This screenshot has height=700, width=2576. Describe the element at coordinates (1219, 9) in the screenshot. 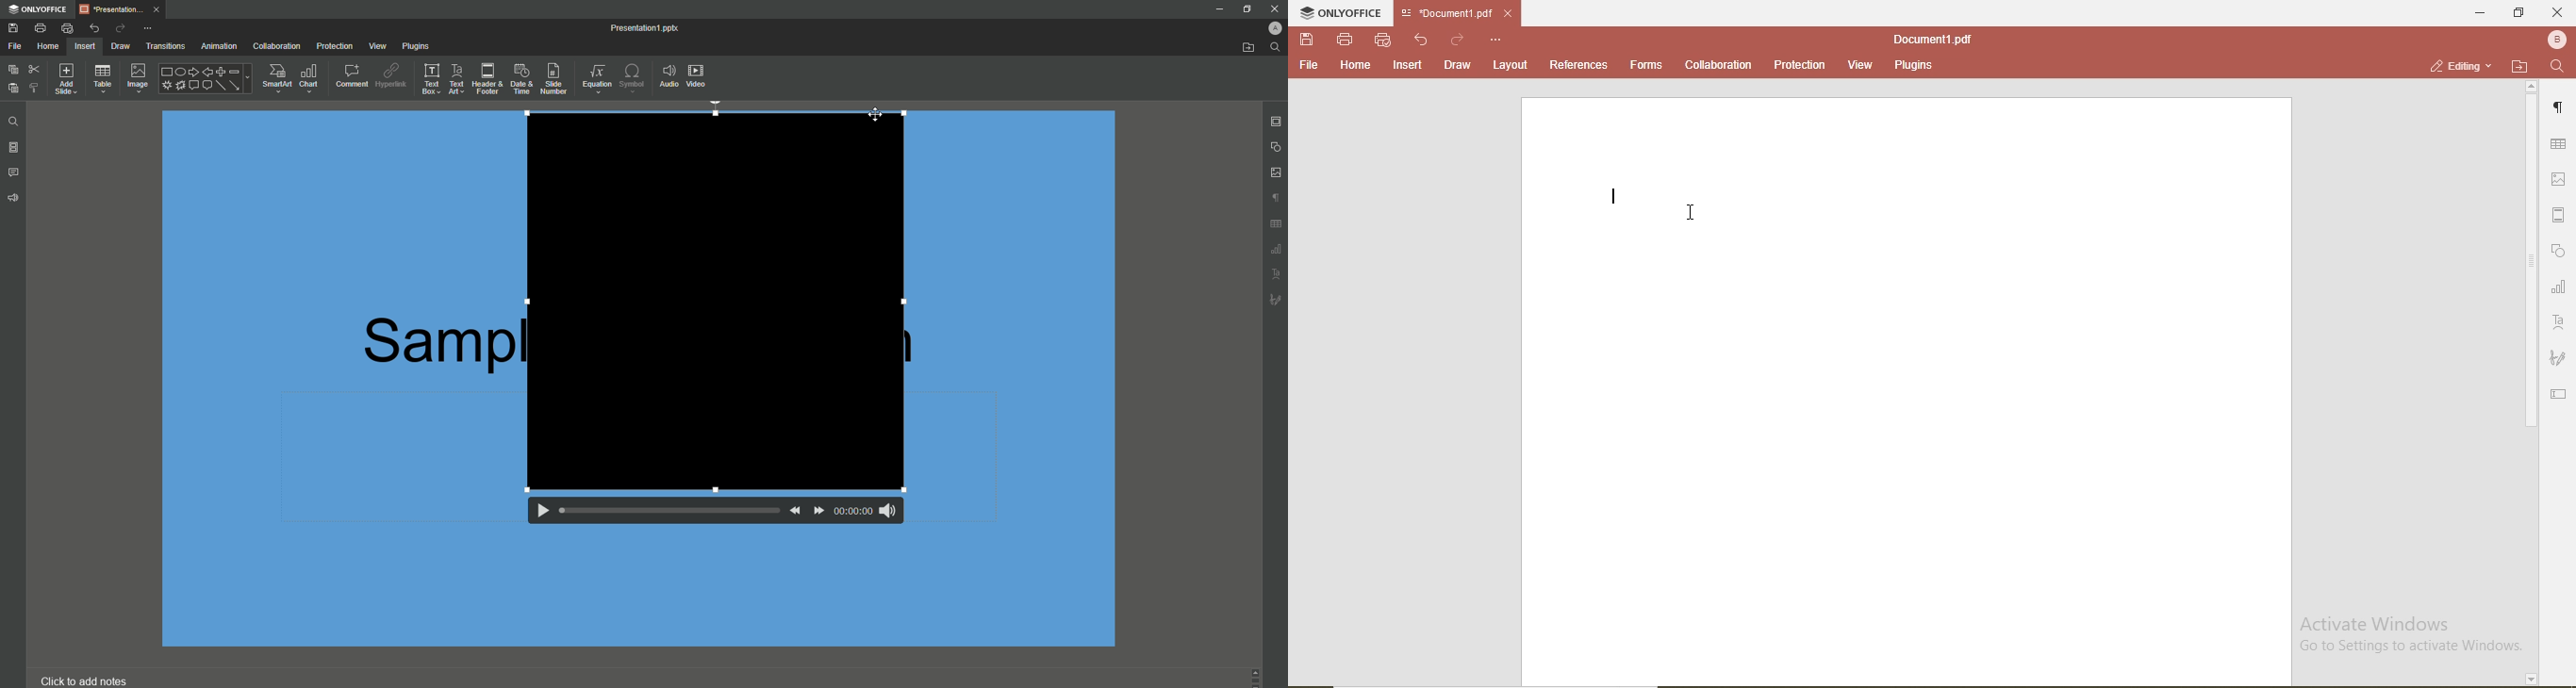

I see `Minimize` at that location.